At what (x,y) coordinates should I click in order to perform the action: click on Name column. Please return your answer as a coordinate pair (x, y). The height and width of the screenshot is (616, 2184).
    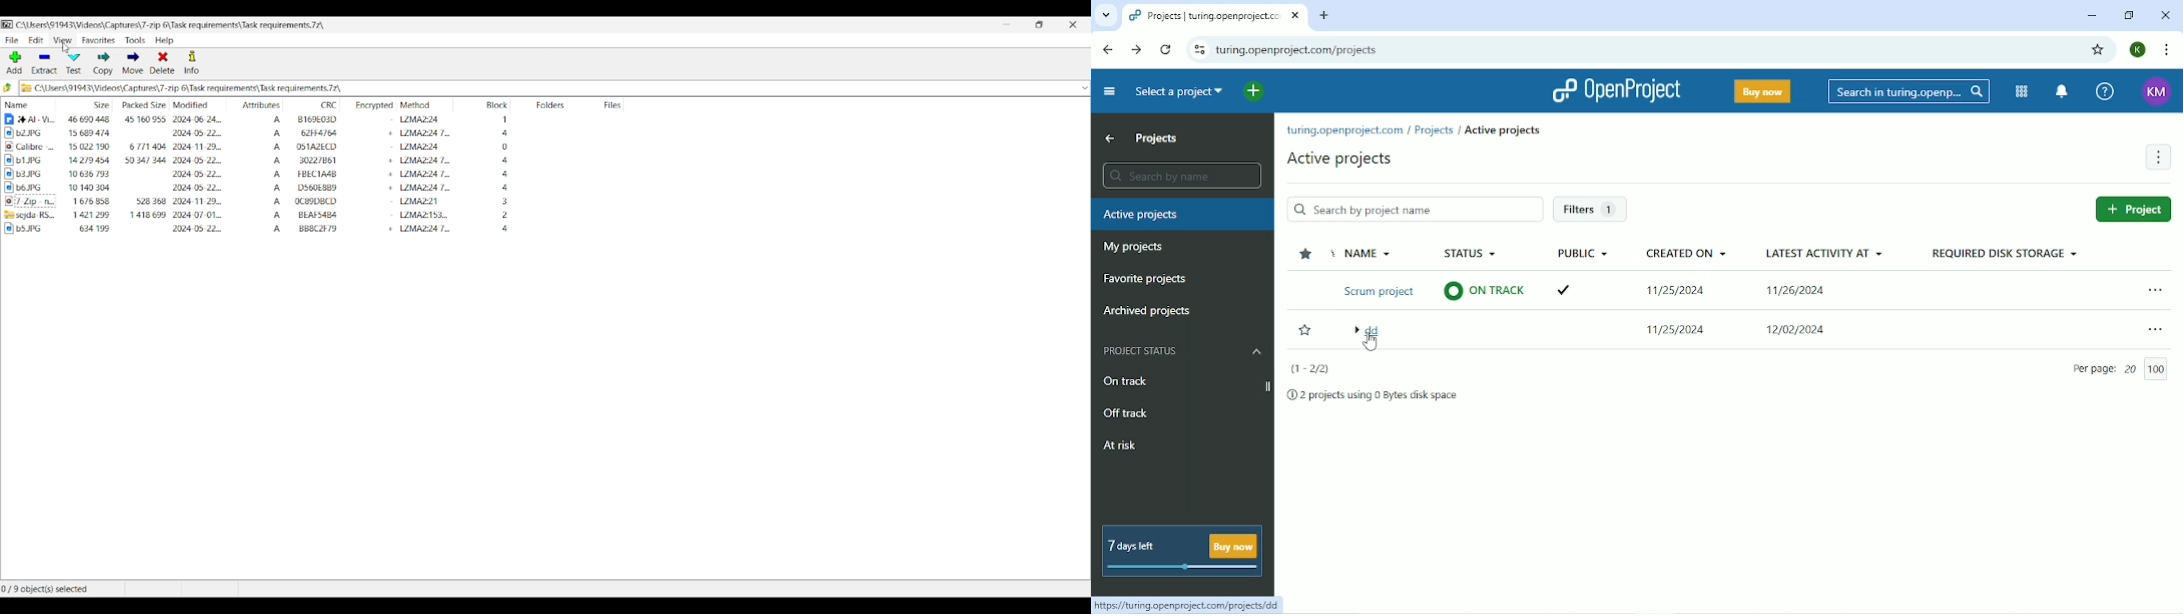
    Looking at the image, I should click on (28, 104).